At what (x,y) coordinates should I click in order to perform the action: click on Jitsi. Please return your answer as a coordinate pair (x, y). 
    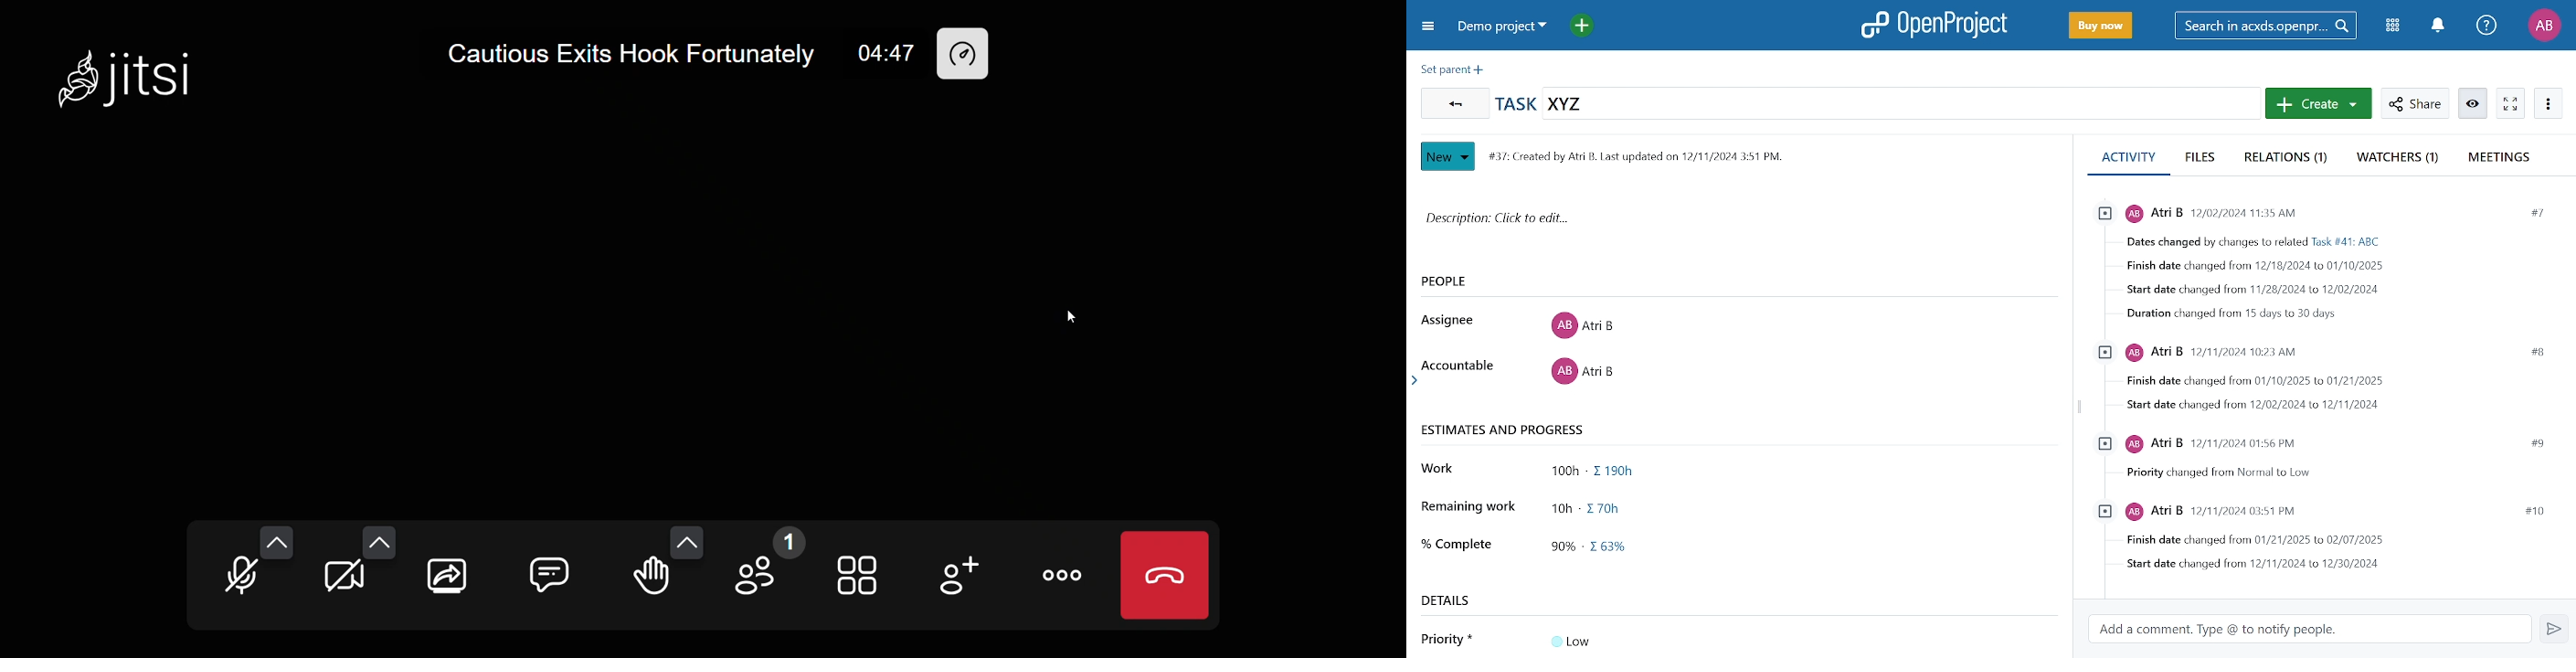
    Looking at the image, I should click on (124, 75).